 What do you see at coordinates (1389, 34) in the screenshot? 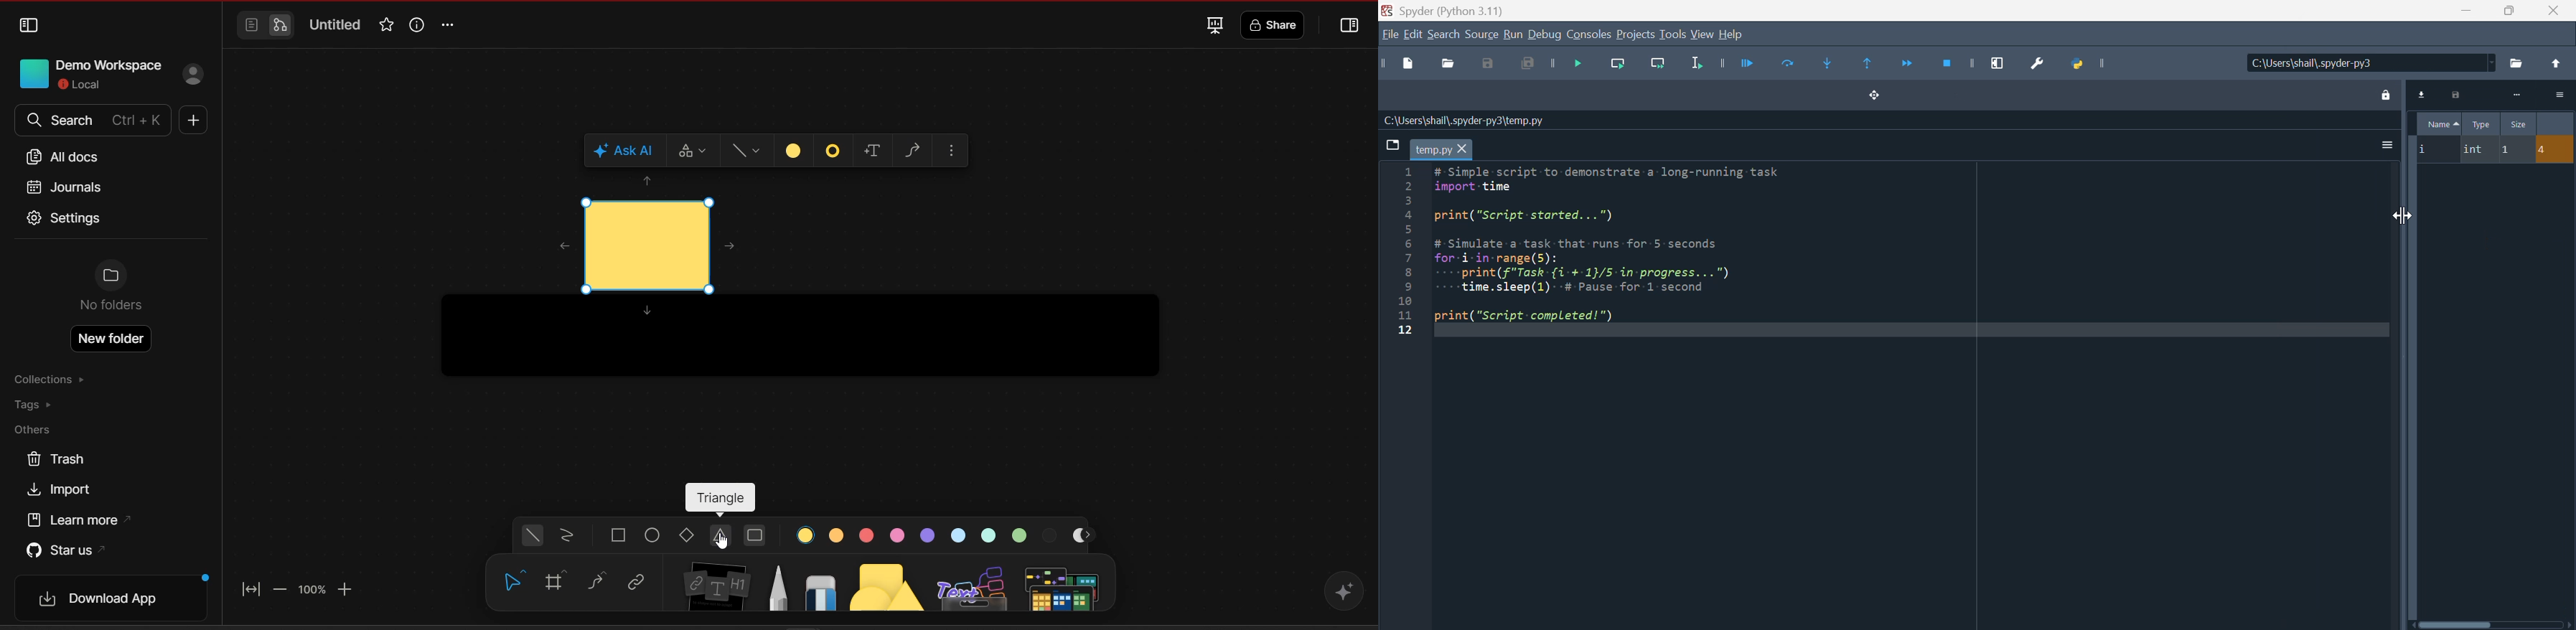
I see `file` at bounding box center [1389, 34].